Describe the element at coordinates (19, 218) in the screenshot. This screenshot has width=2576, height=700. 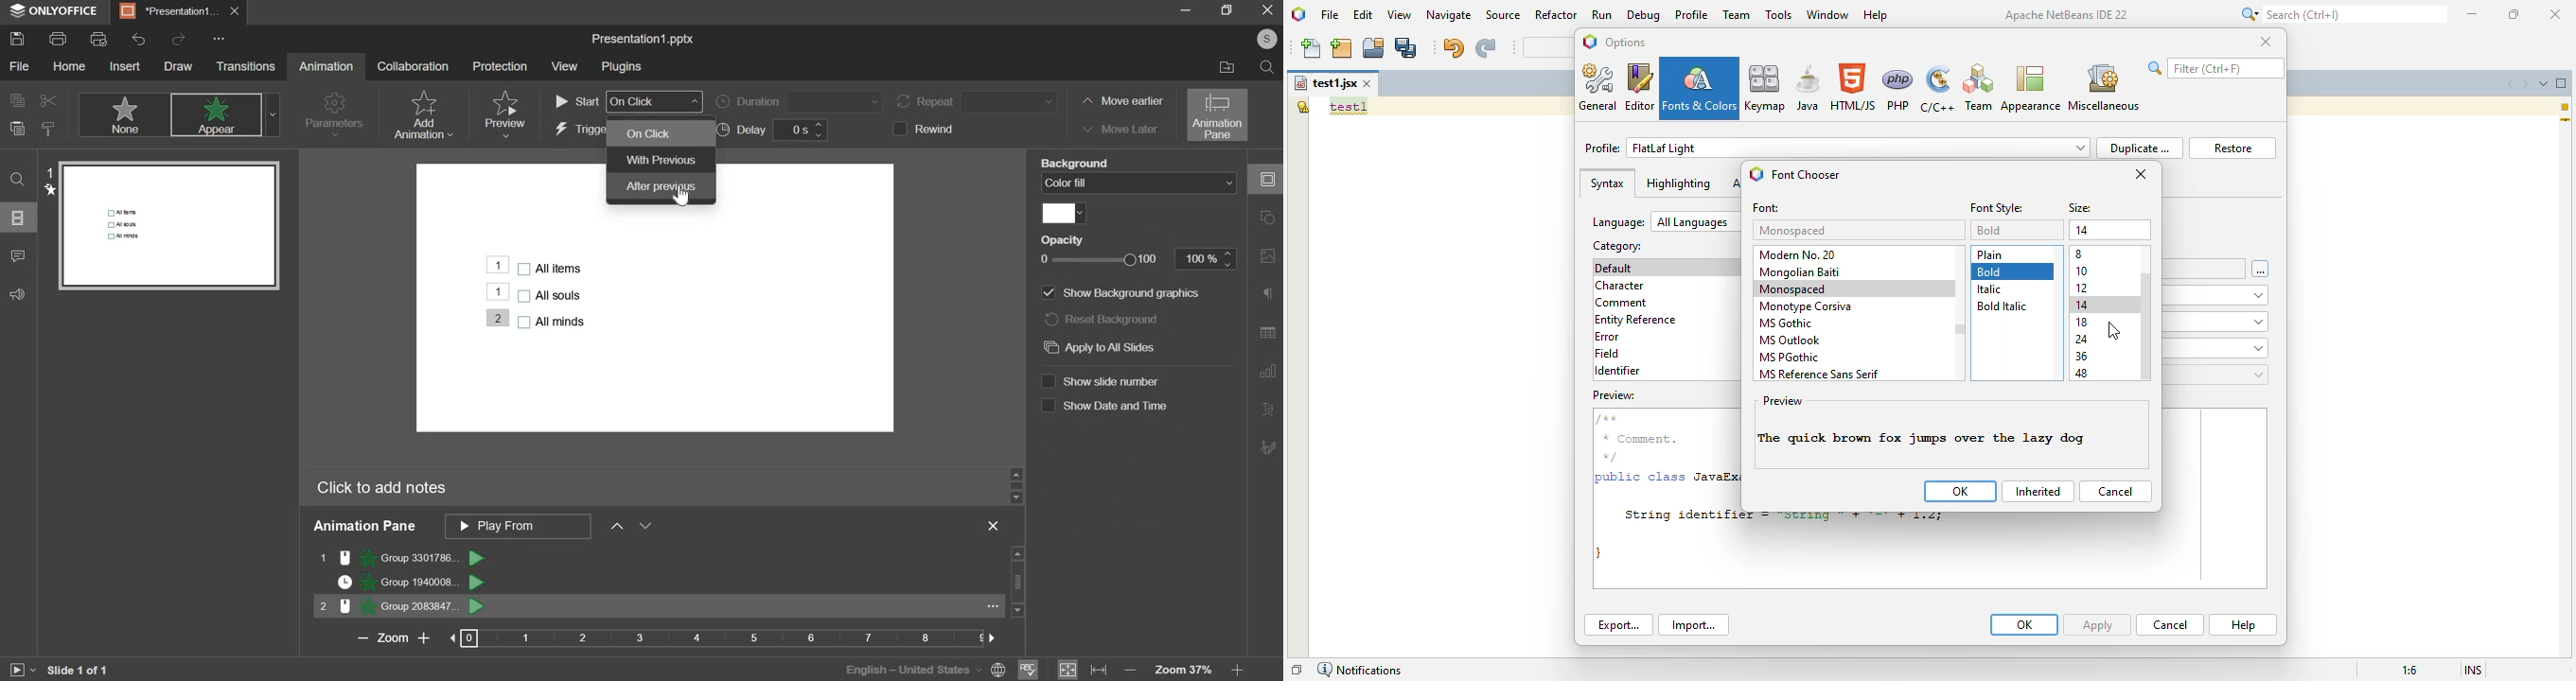
I see `slide` at that location.